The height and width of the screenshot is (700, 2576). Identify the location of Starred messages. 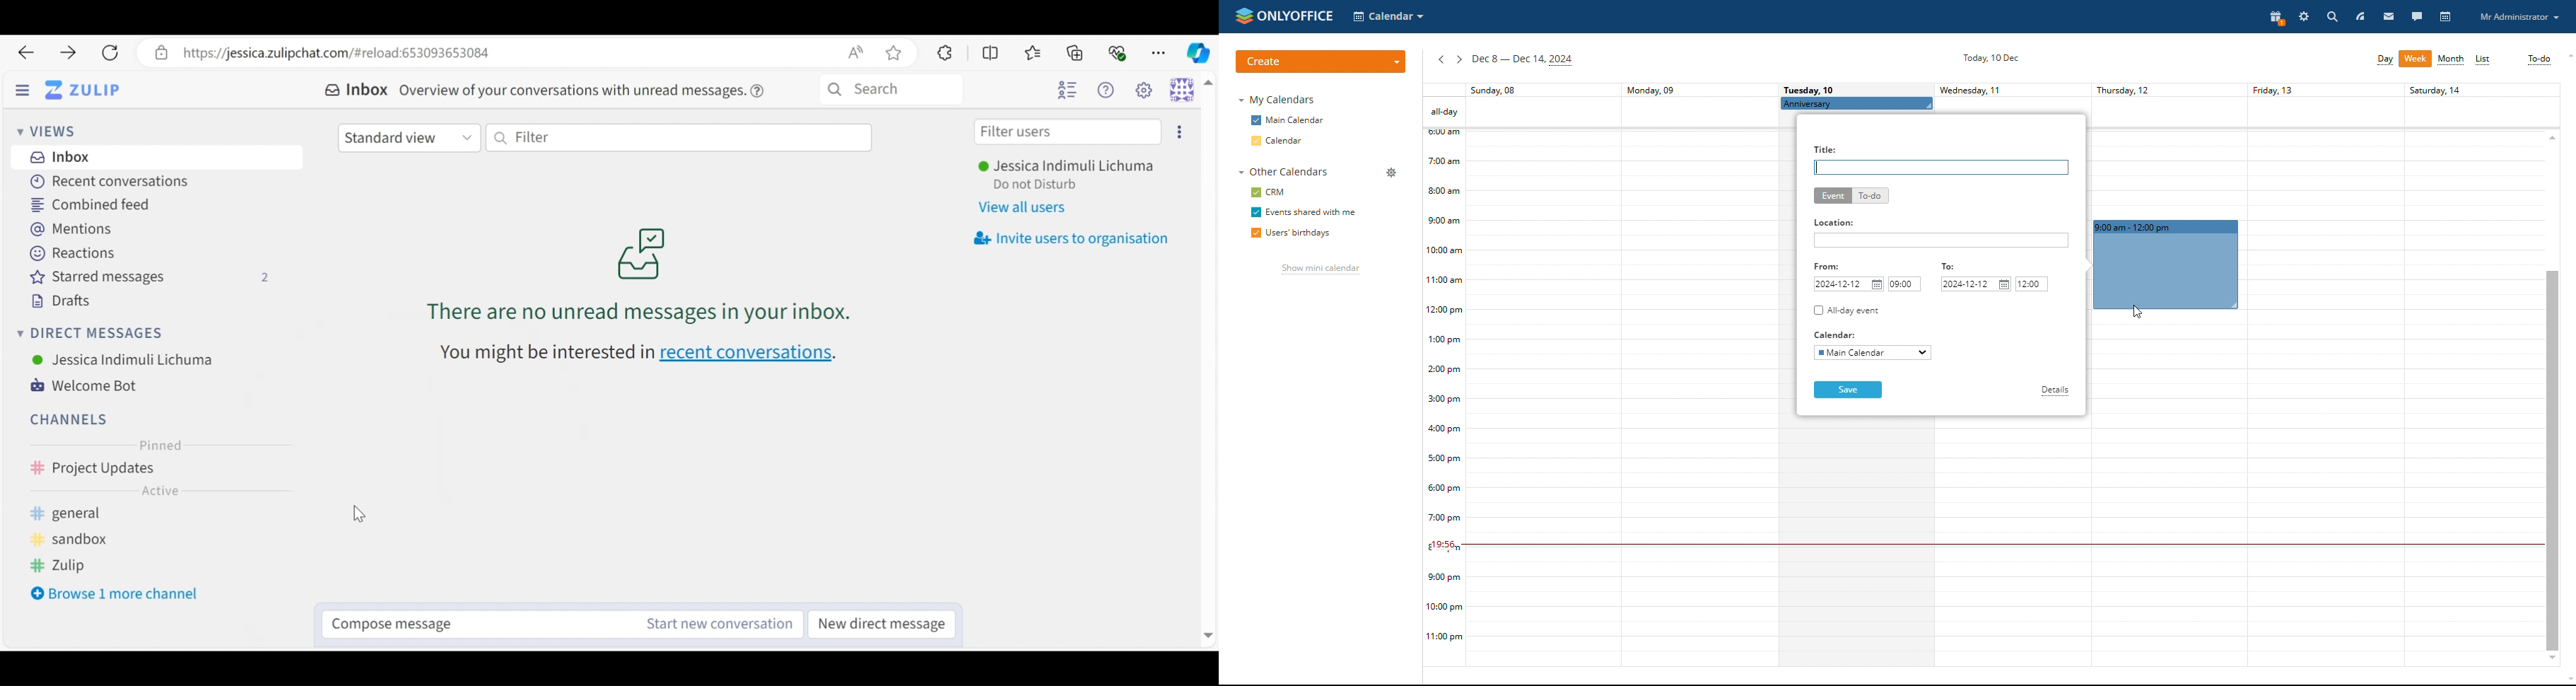
(154, 278).